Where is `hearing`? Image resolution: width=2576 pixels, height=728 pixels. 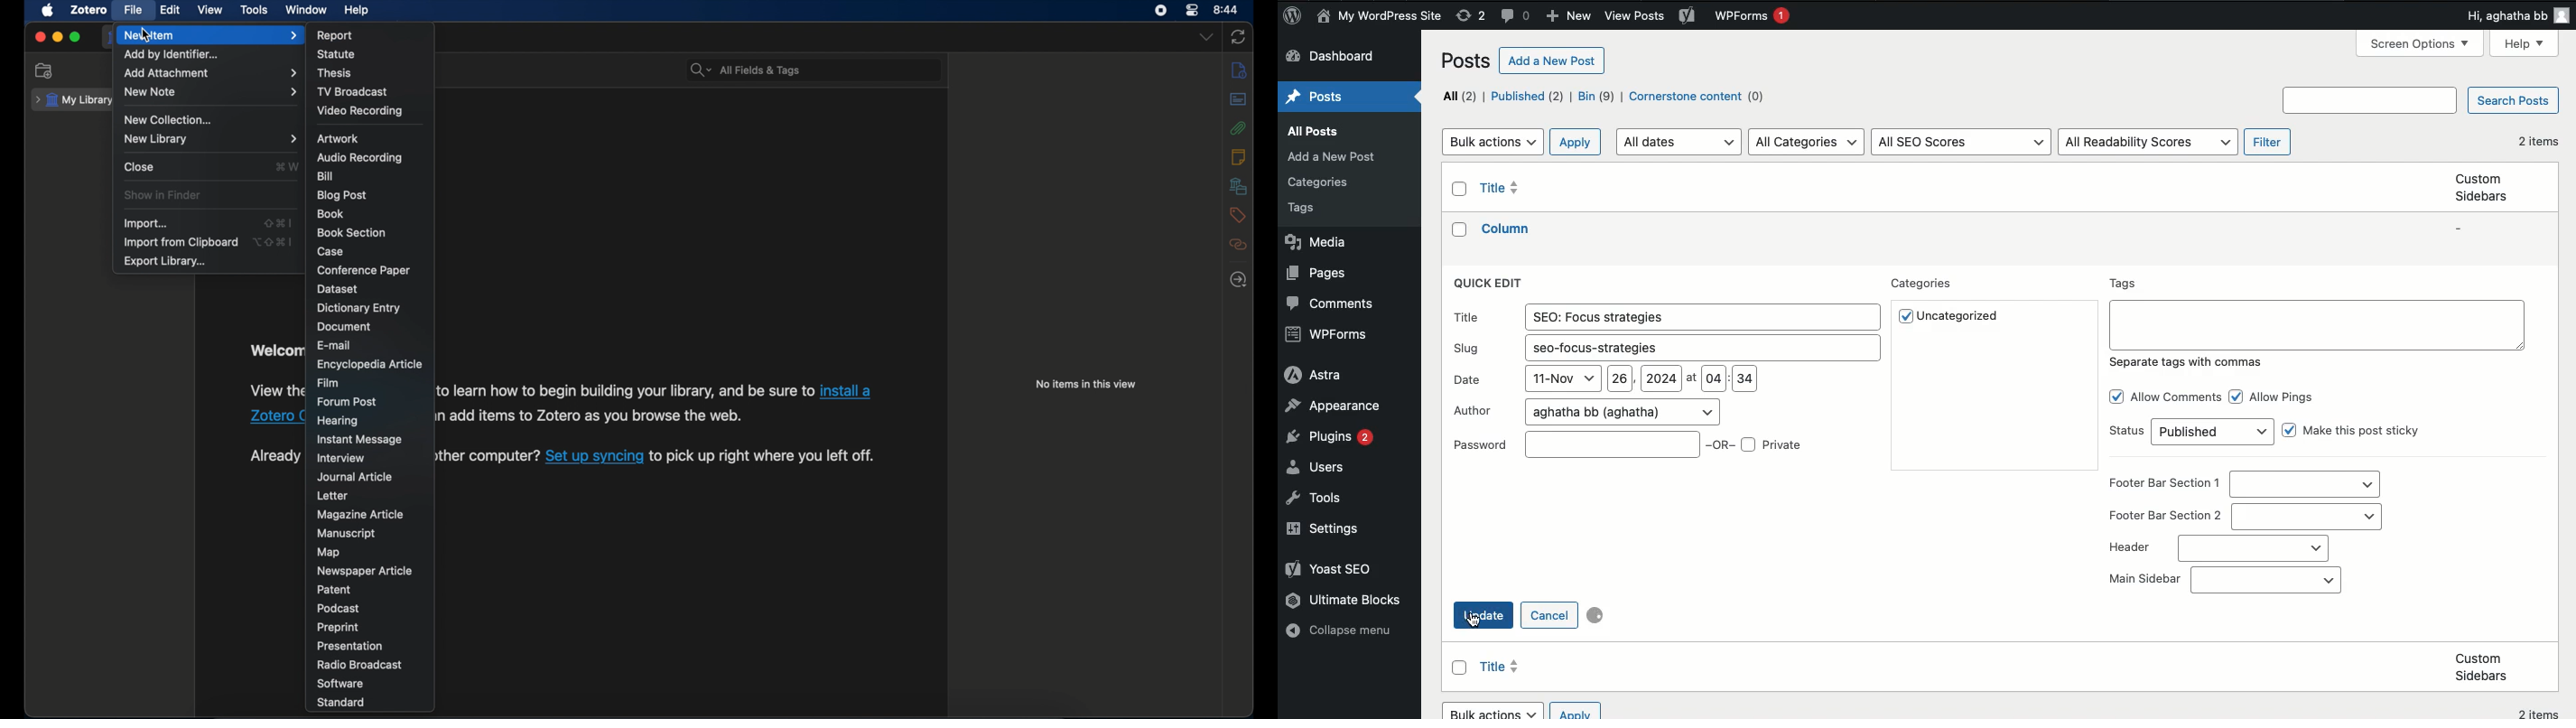
hearing is located at coordinates (338, 421).